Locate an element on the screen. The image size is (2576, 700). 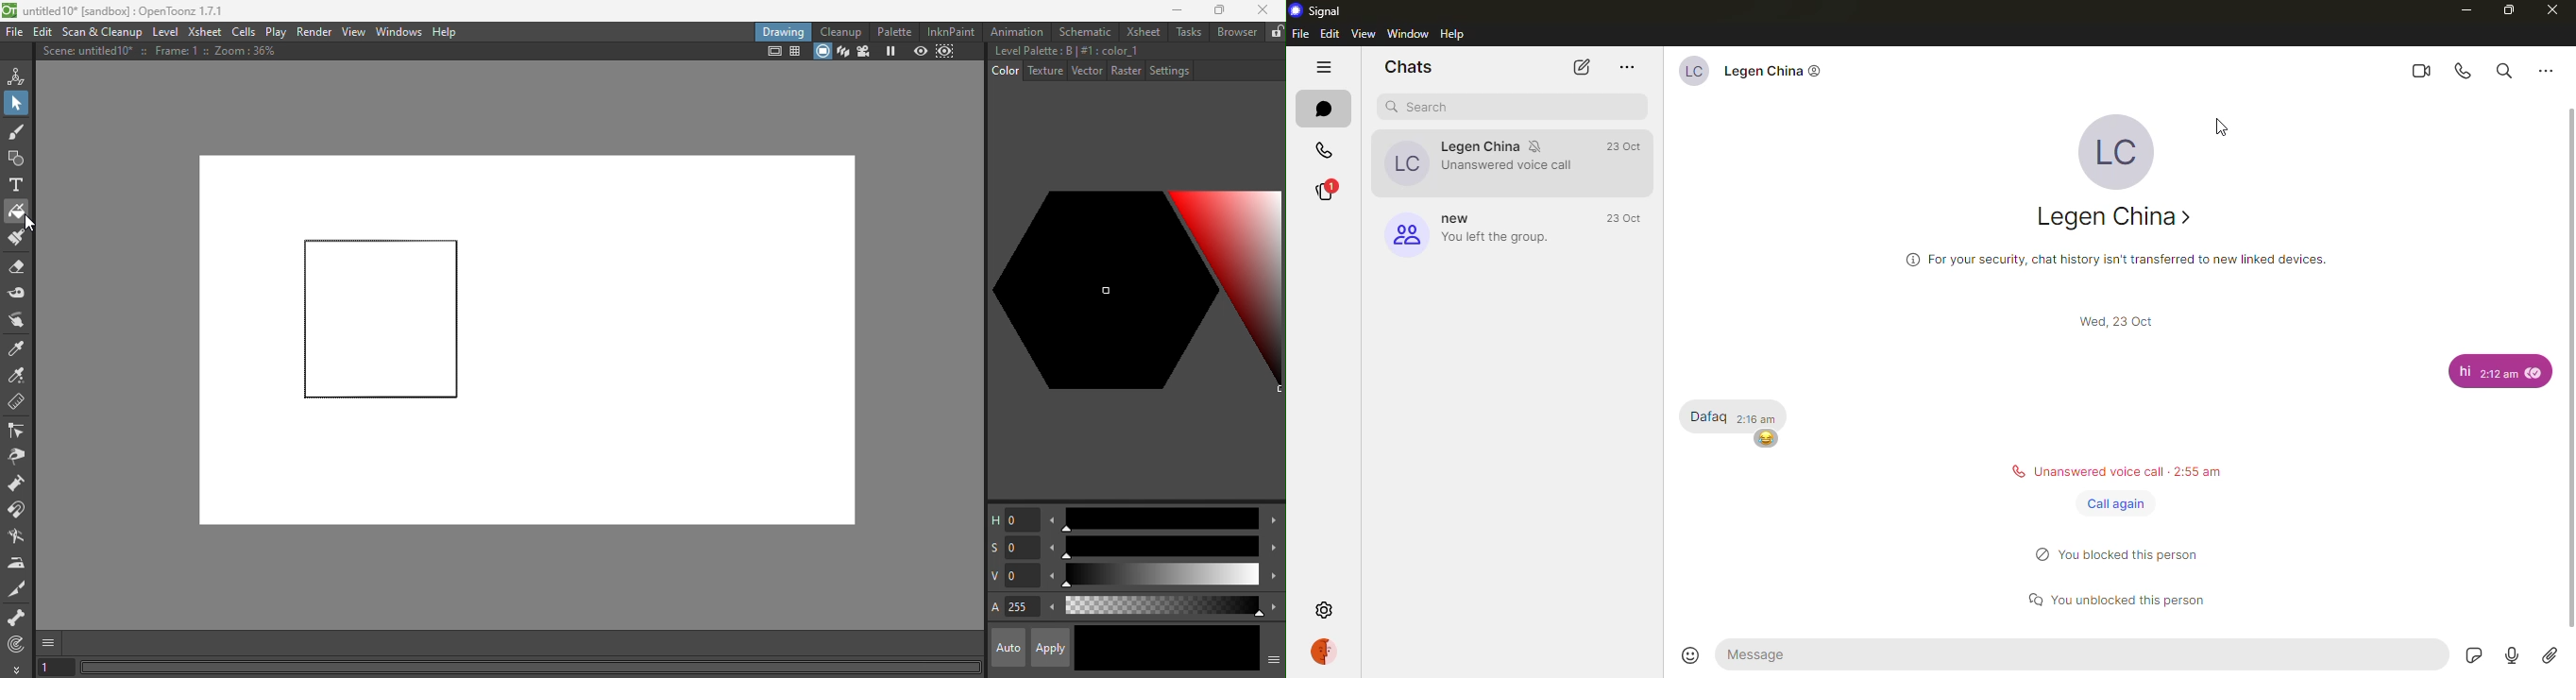
search is located at coordinates (2506, 69).